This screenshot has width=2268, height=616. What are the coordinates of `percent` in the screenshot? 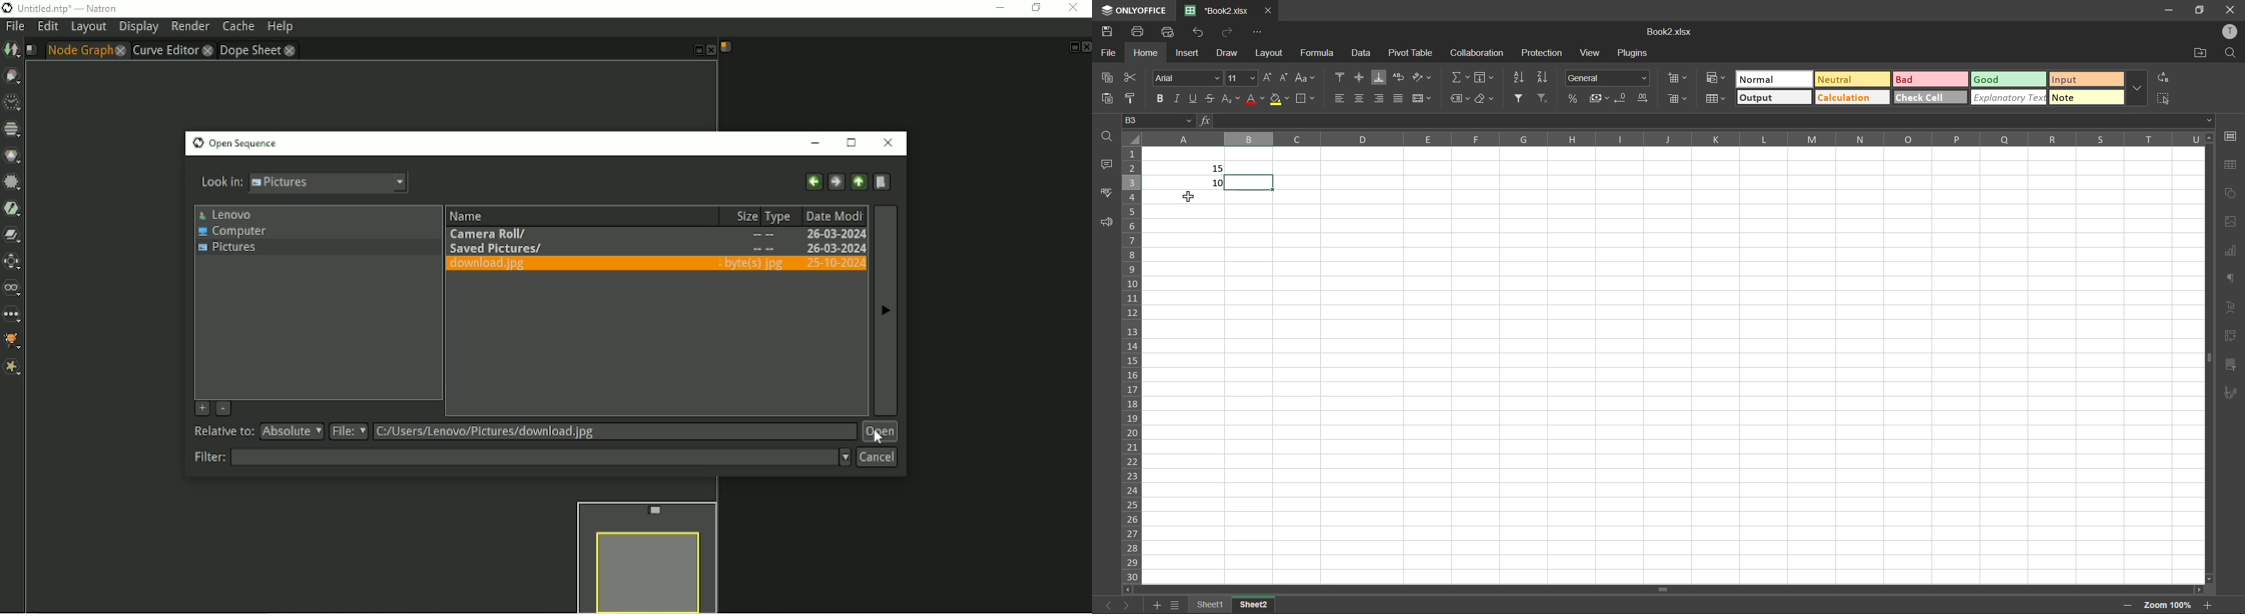 It's located at (1577, 98).